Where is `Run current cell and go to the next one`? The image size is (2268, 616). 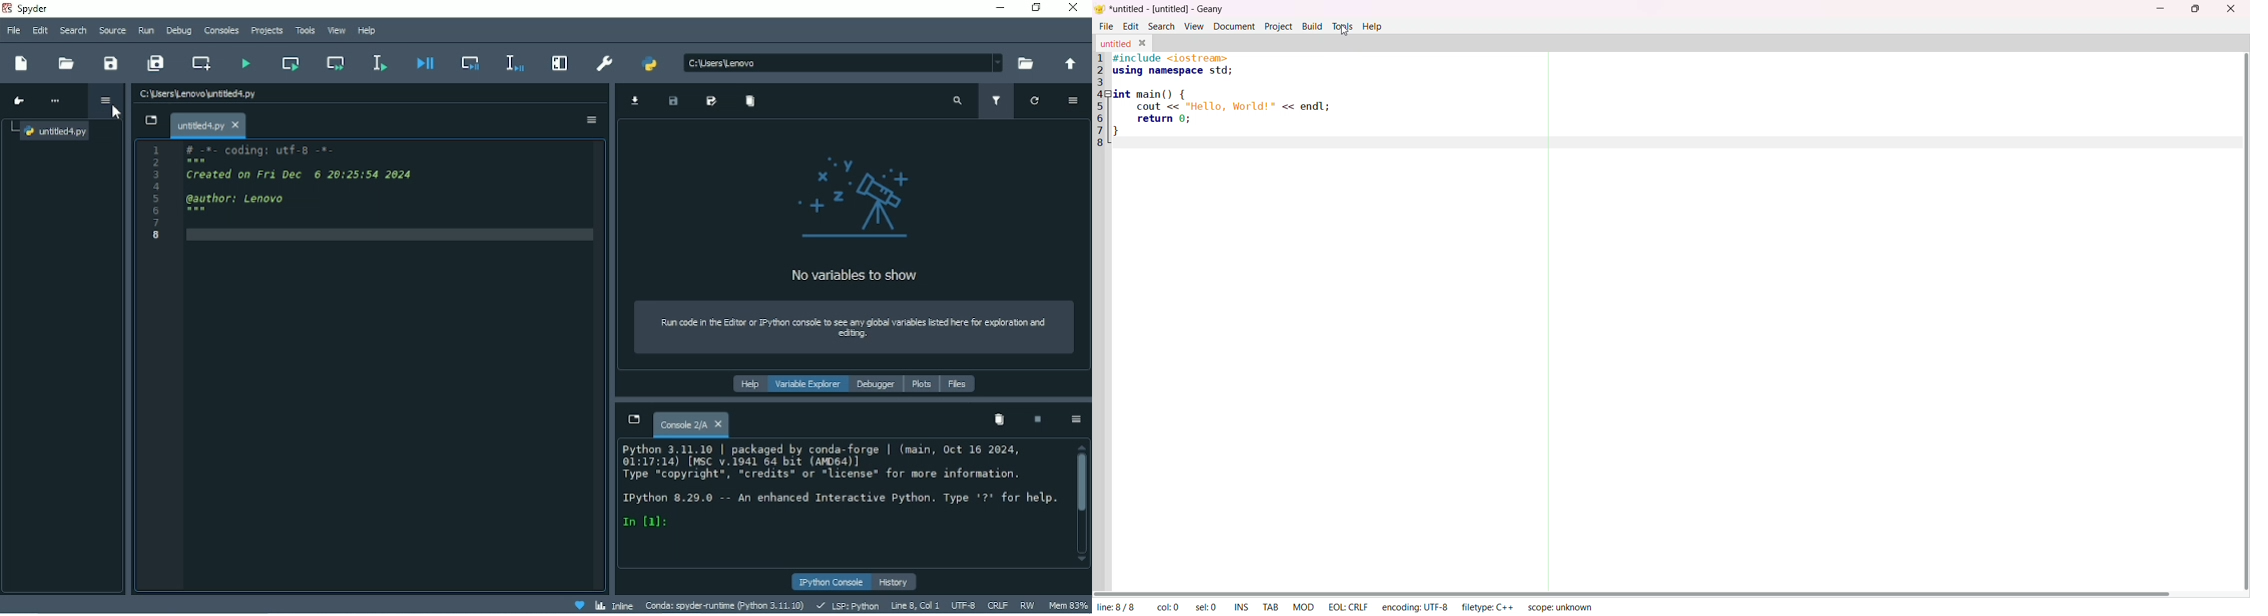
Run current cell and go to the next one is located at coordinates (334, 61).